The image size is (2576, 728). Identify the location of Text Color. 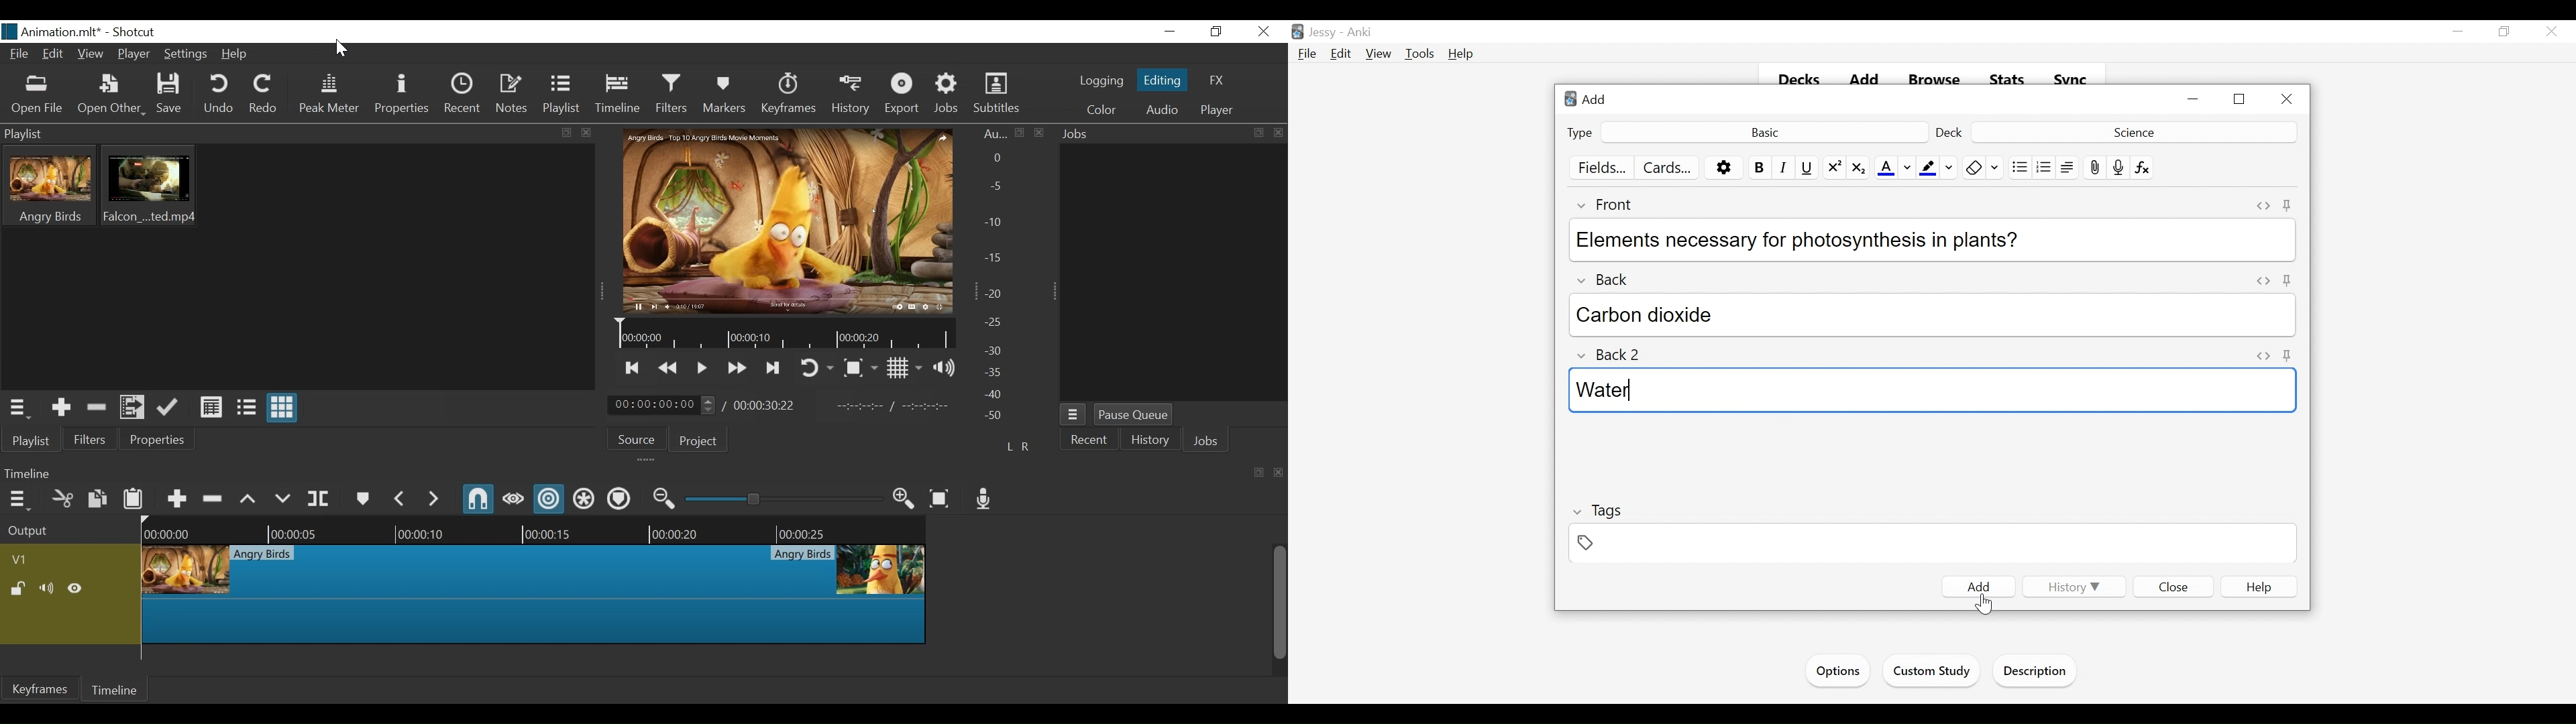
(1886, 168).